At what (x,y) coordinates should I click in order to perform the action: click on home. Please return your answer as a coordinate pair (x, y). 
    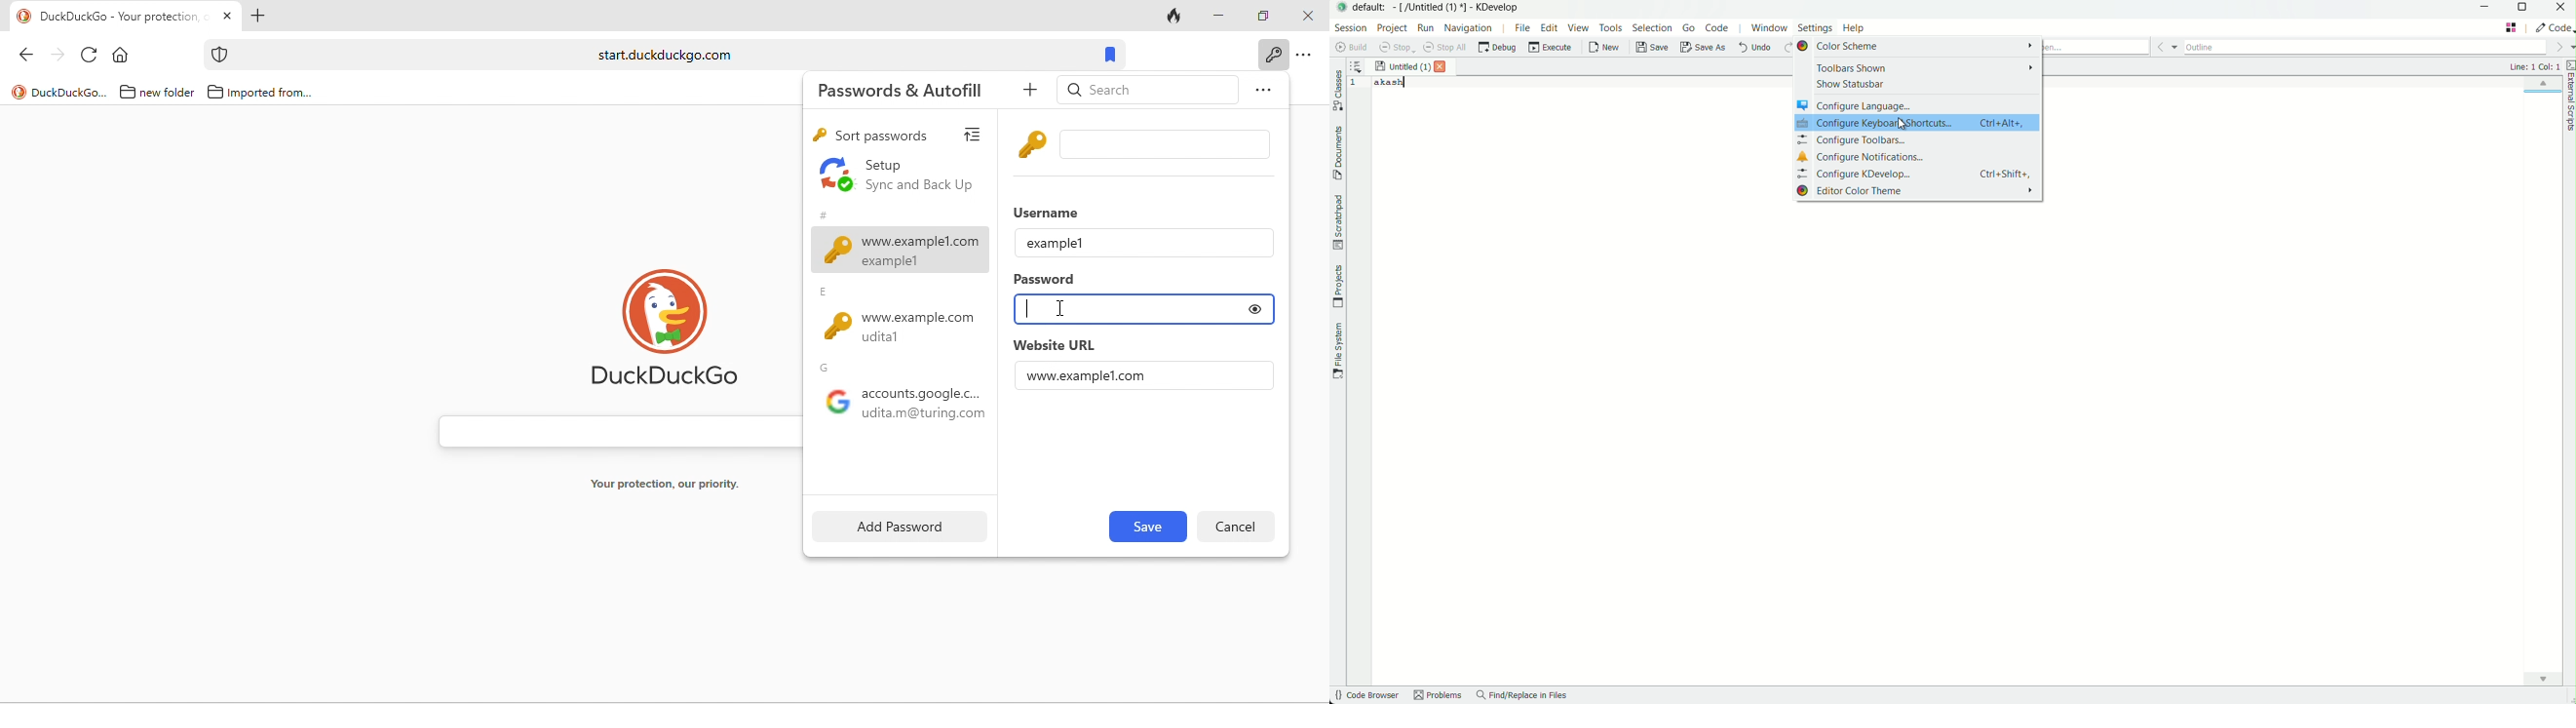
    Looking at the image, I should click on (125, 54).